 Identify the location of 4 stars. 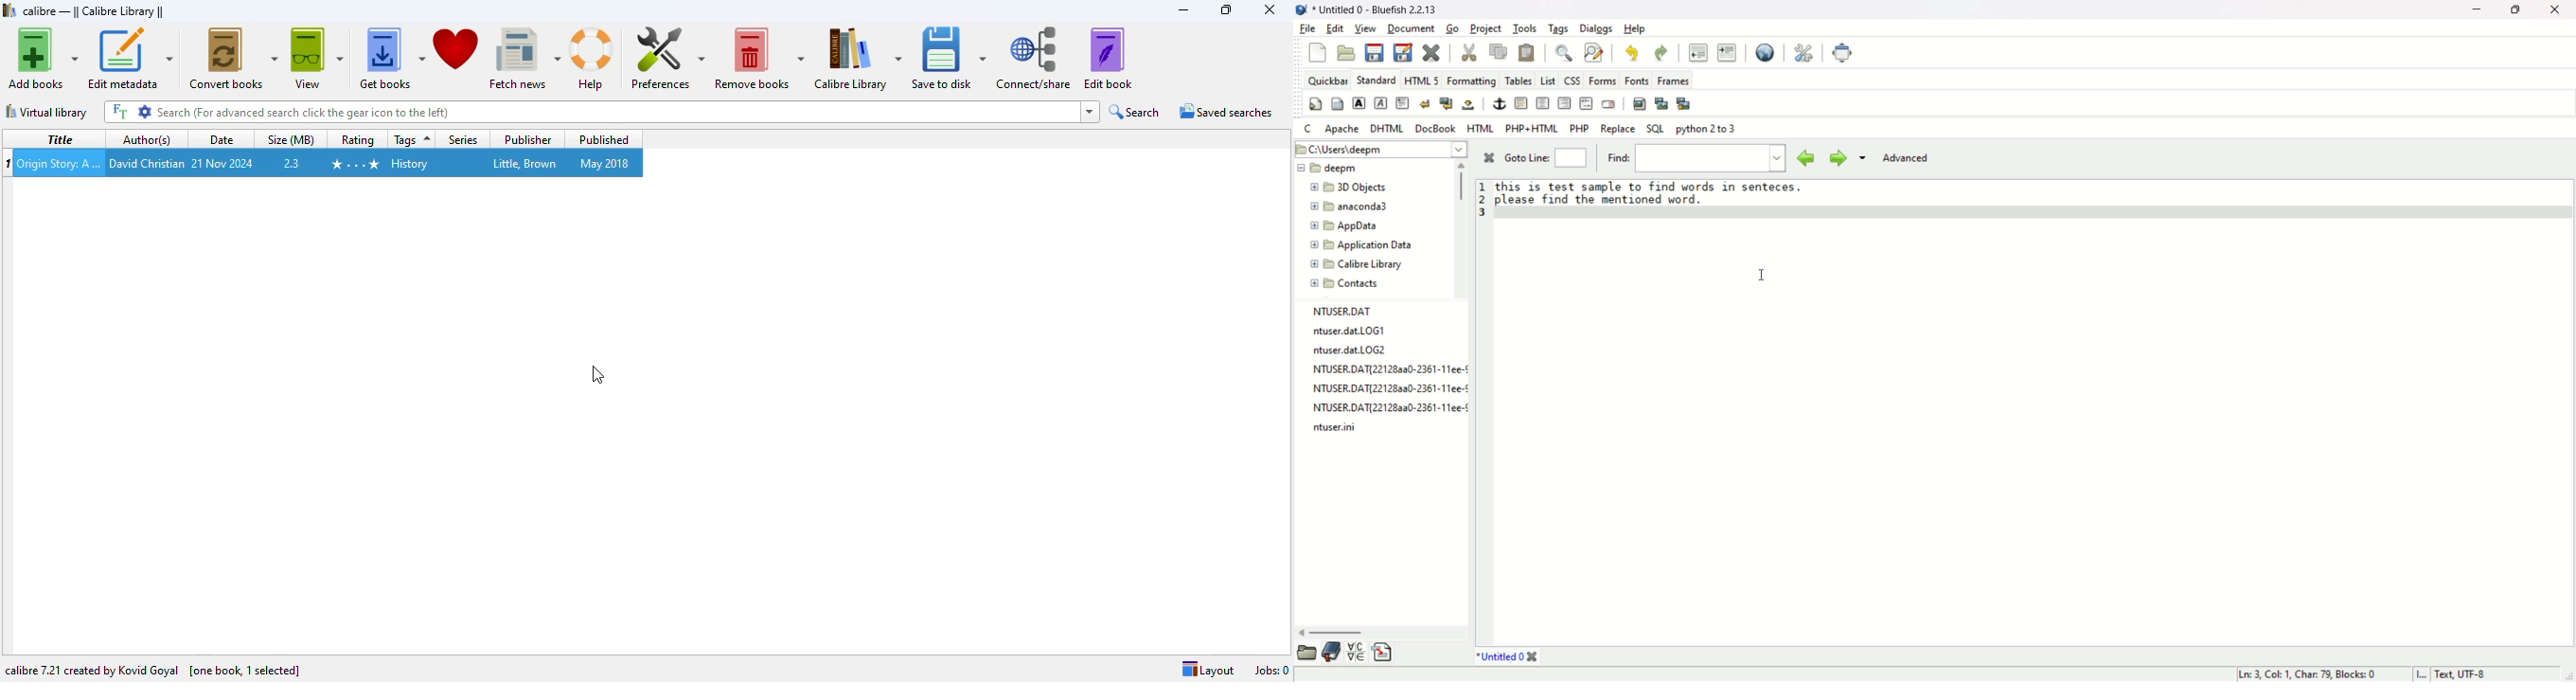
(356, 165).